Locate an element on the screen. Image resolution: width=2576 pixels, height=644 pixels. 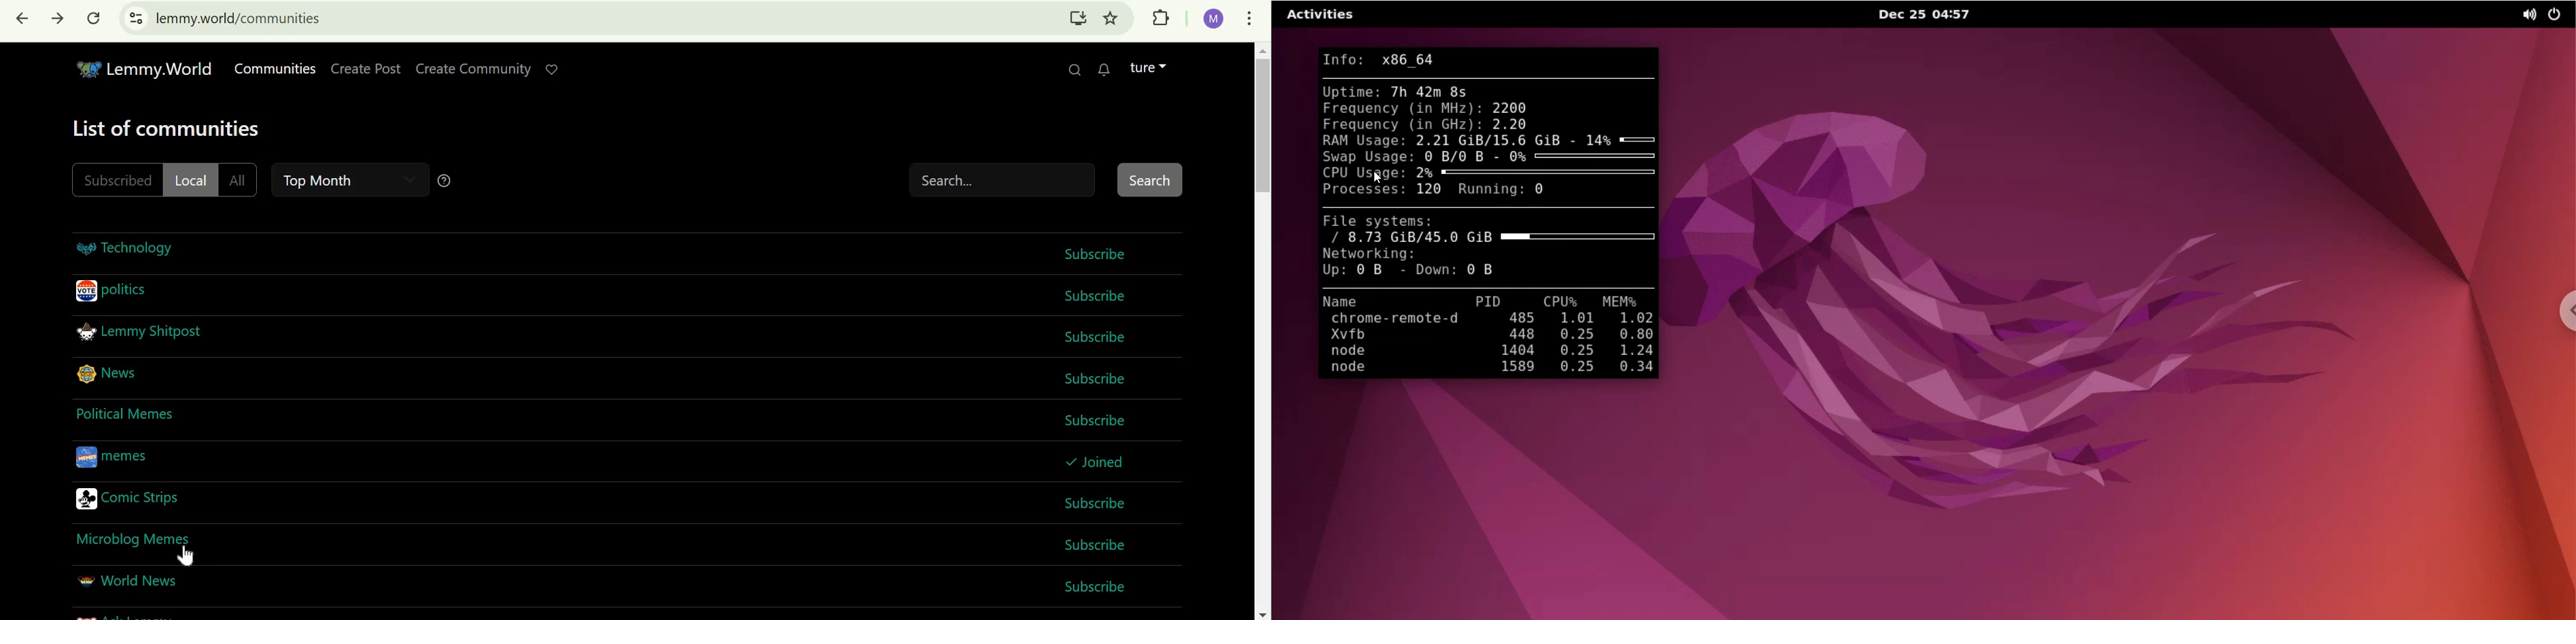
Extensions is located at coordinates (1160, 18).